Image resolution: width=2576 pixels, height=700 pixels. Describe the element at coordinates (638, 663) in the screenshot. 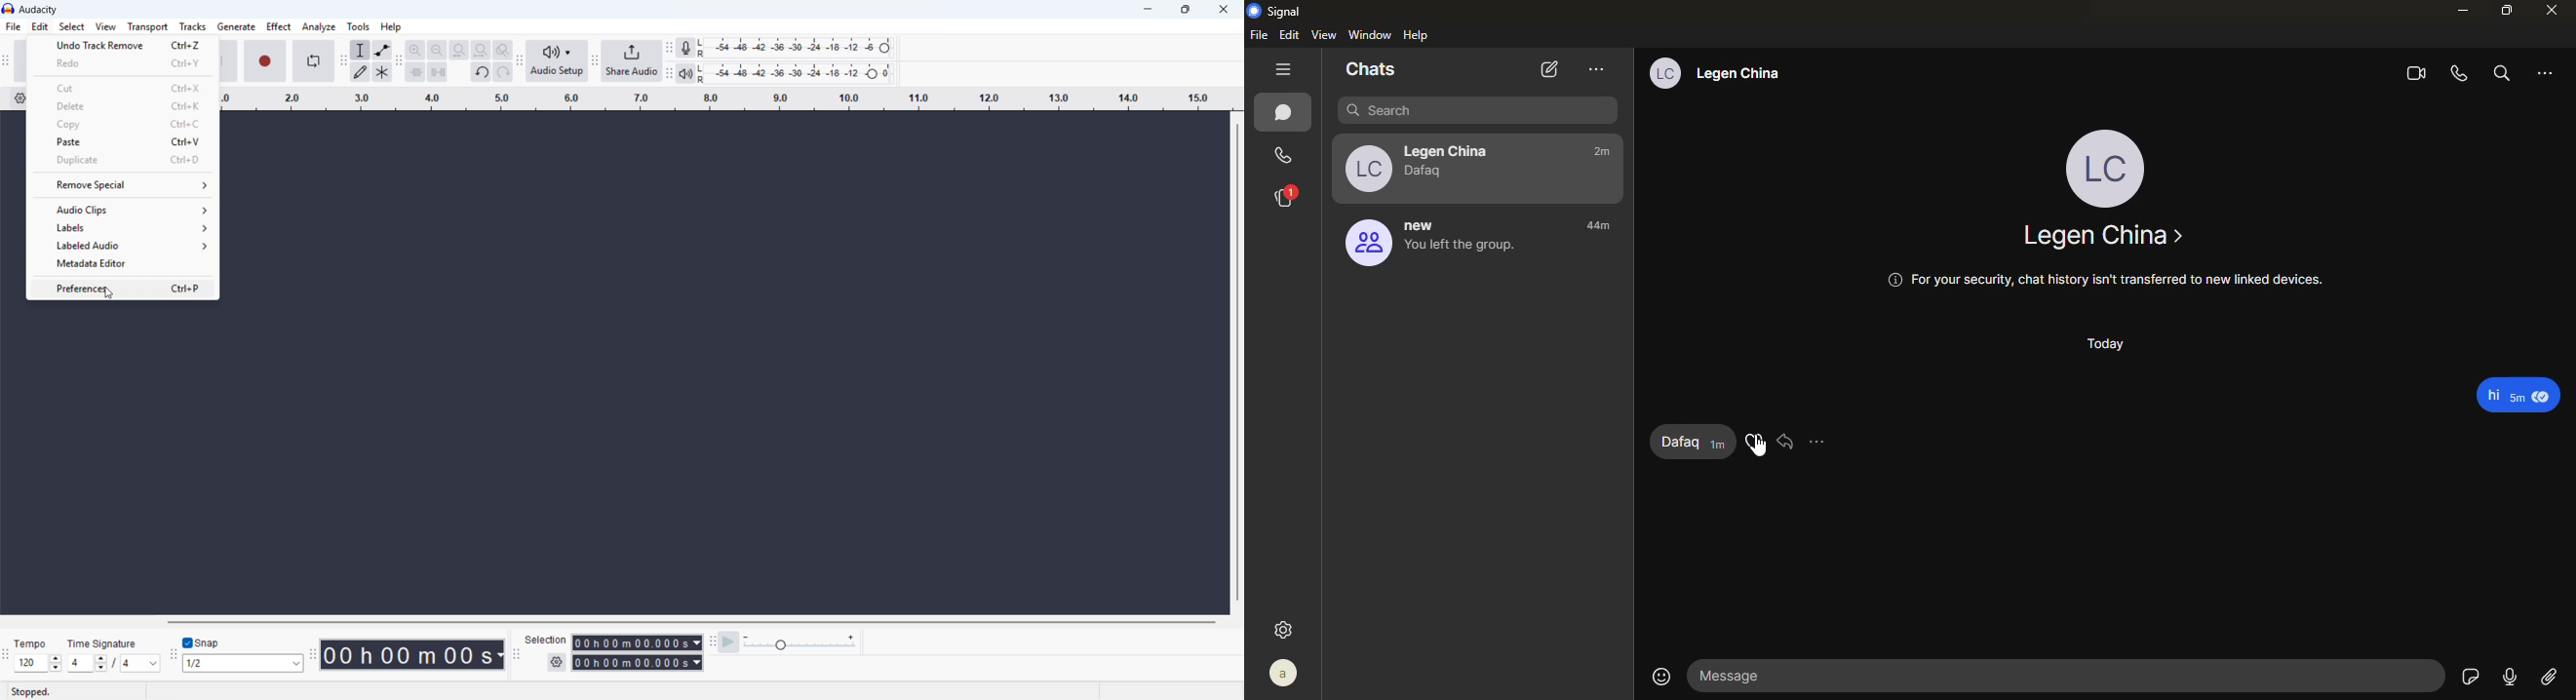

I see `end time` at that location.